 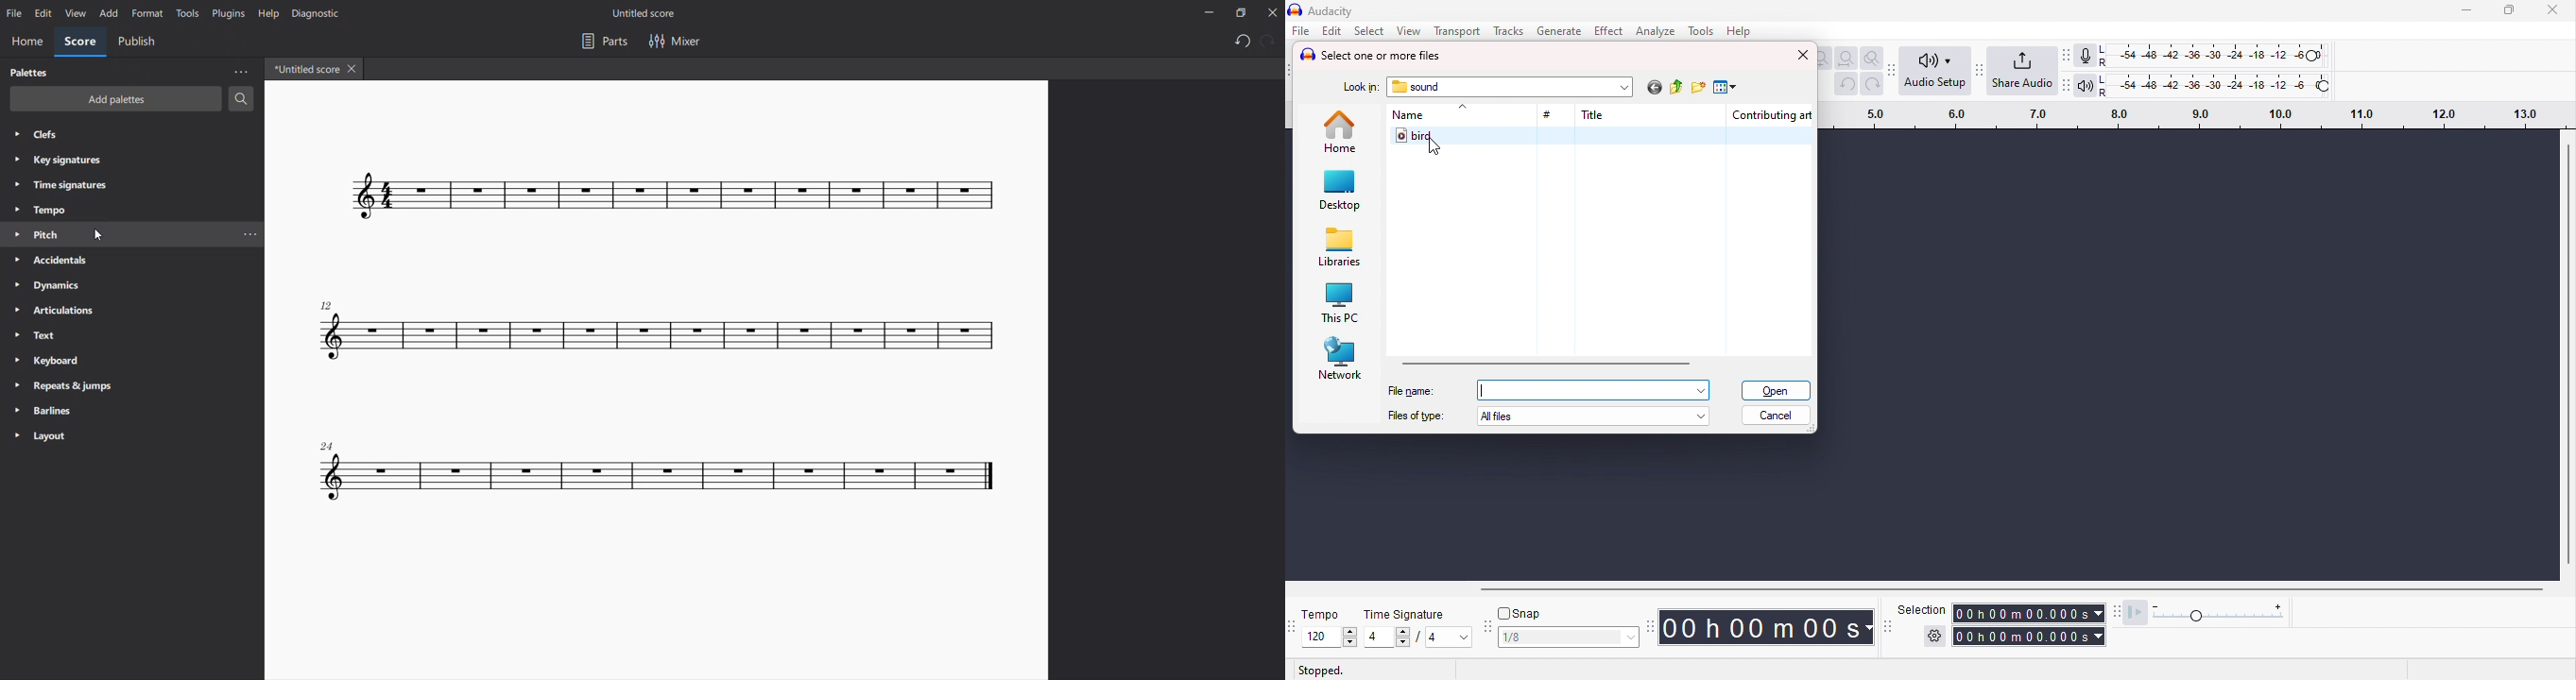 I want to click on playback level, so click(x=2216, y=84).